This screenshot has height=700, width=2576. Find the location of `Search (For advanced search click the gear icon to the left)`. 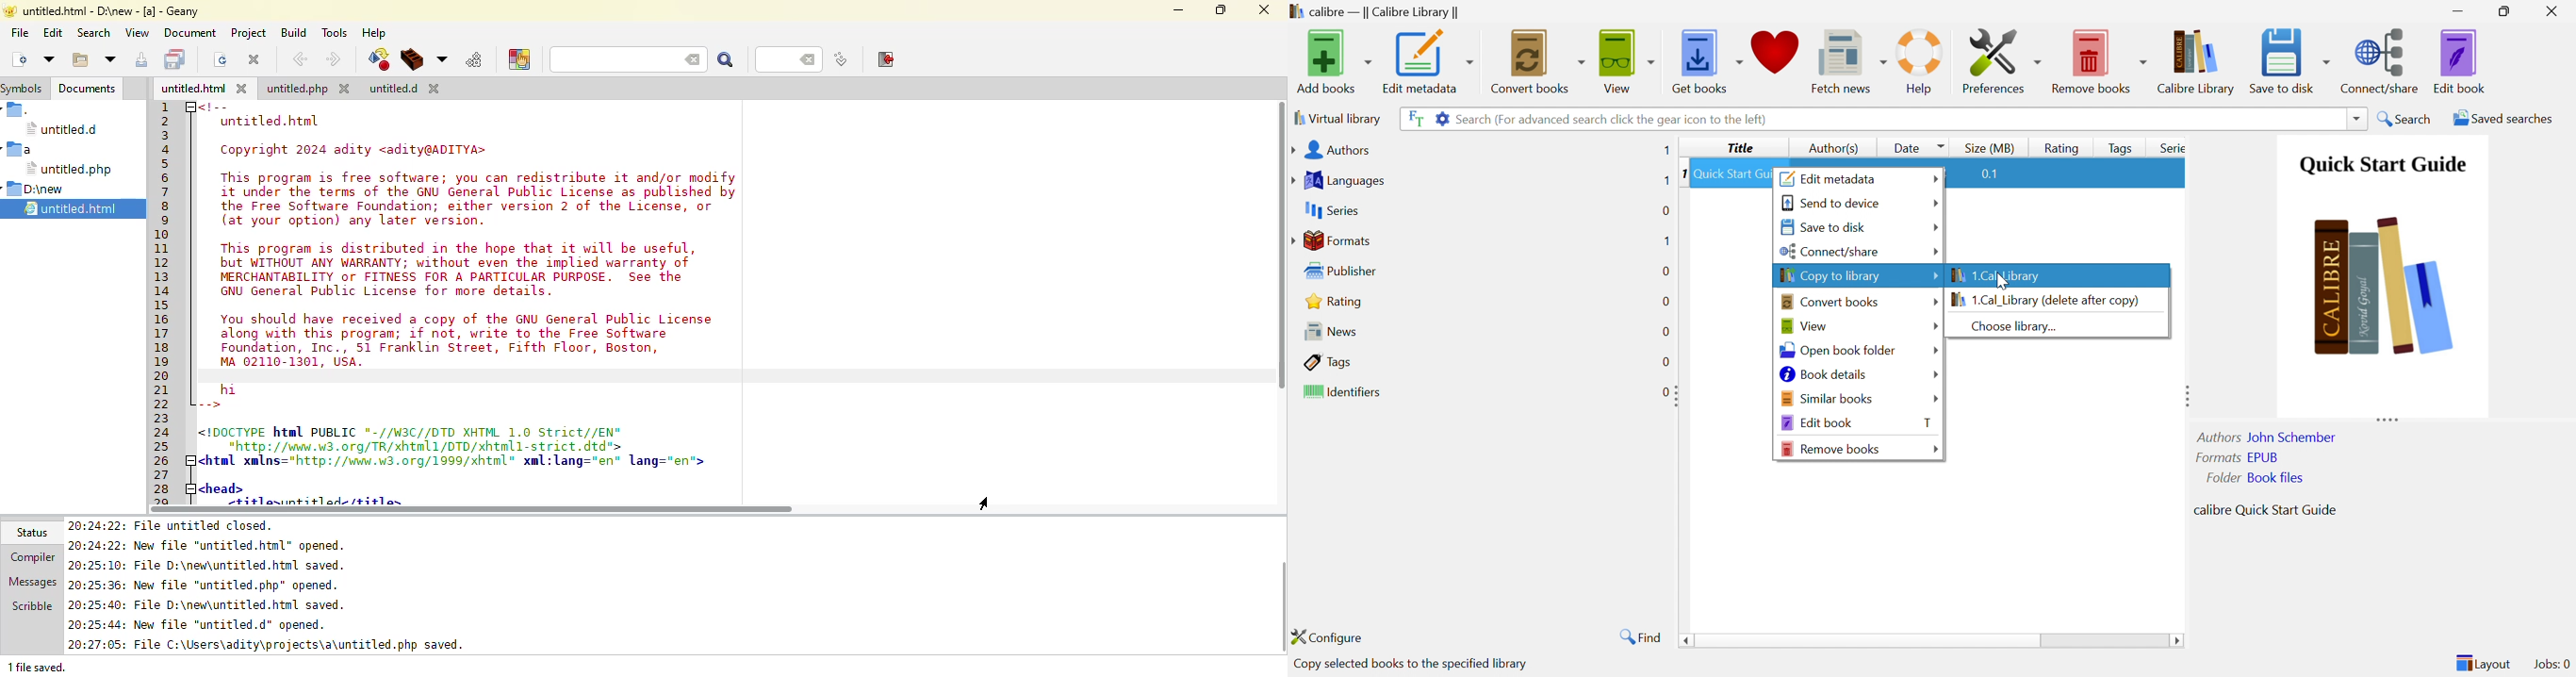

Search (For advanced search click the gear icon to the left) is located at coordinates (1614, 120).